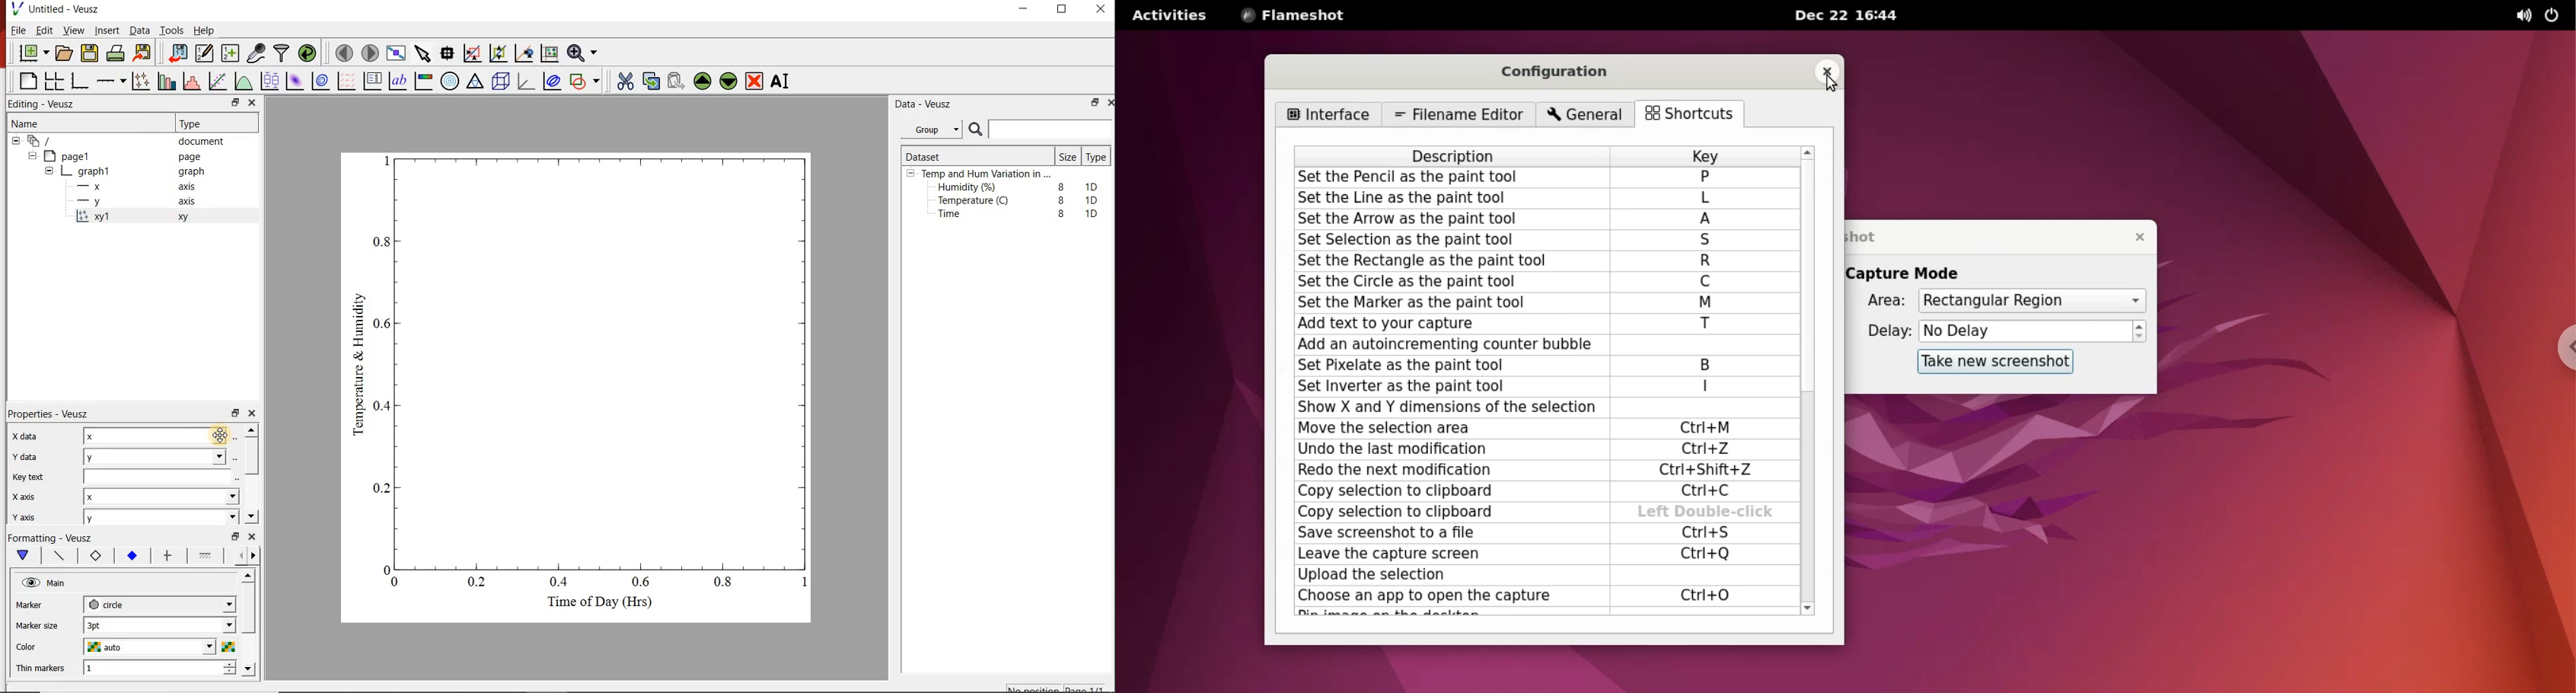  I want to click on move to the next page, so click(370, 52).